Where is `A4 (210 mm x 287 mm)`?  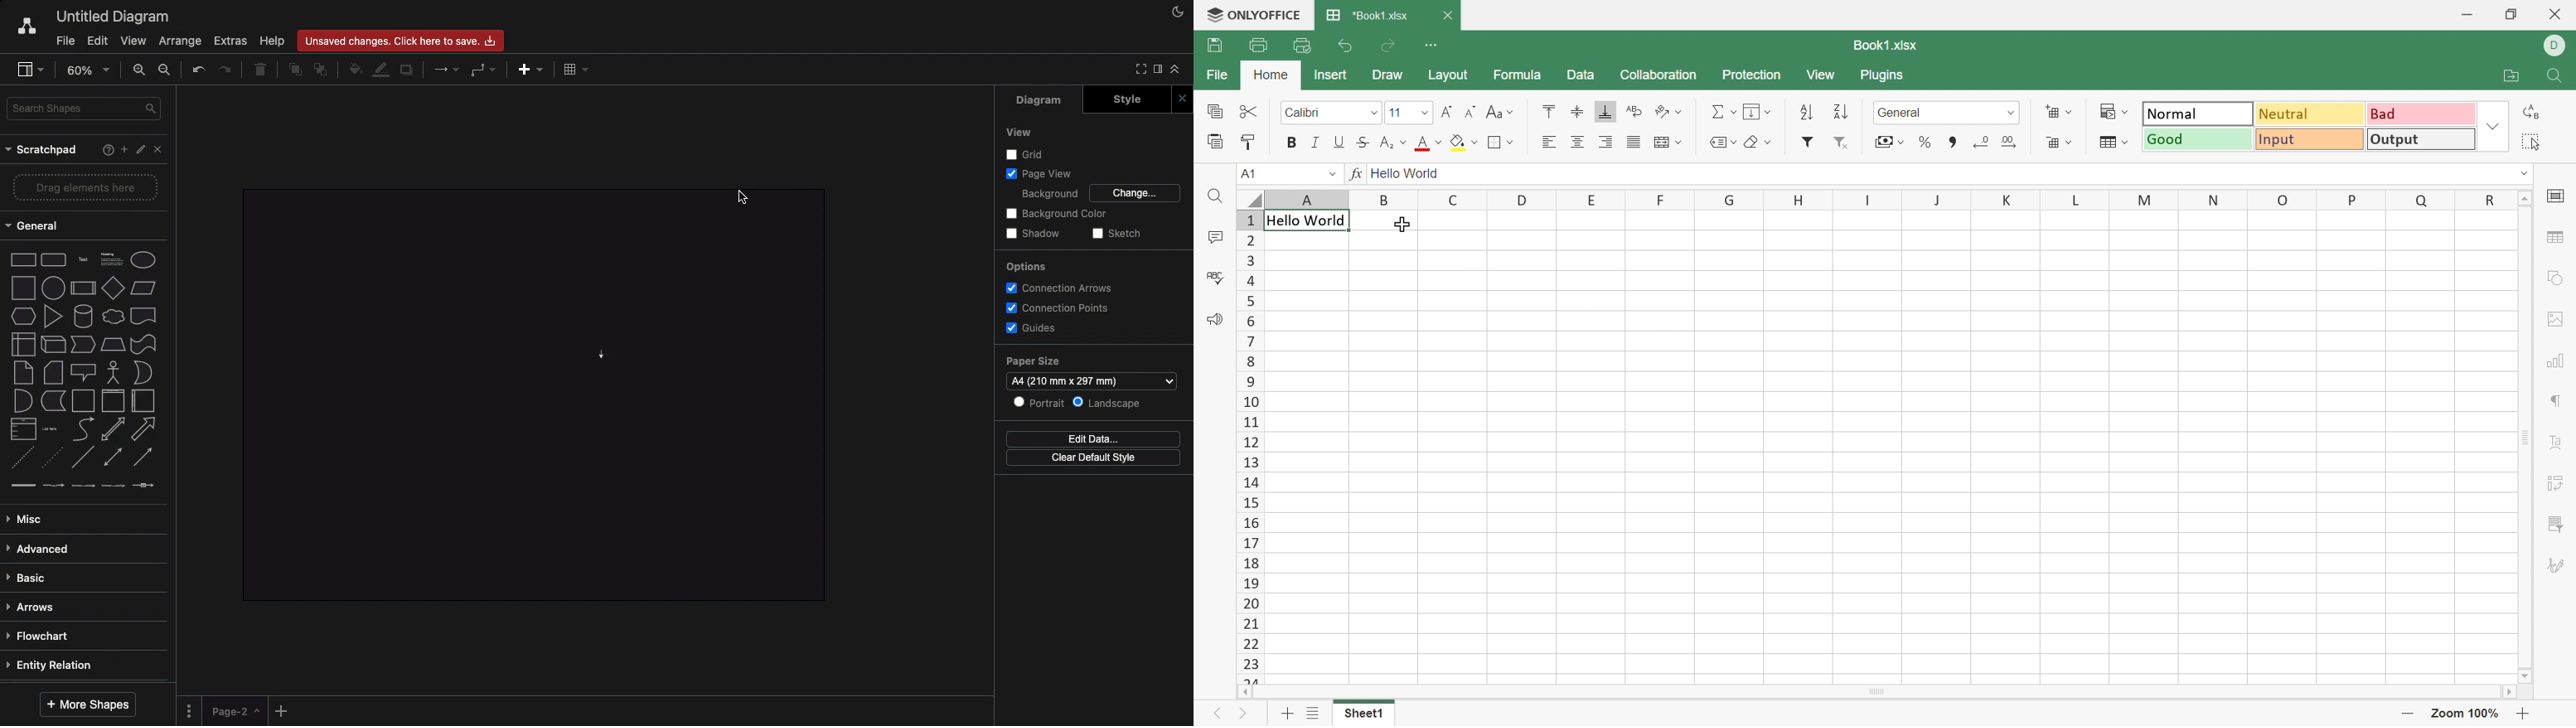 A4 (210 mm x 287 mm) is located at coordinates (1077, 381).